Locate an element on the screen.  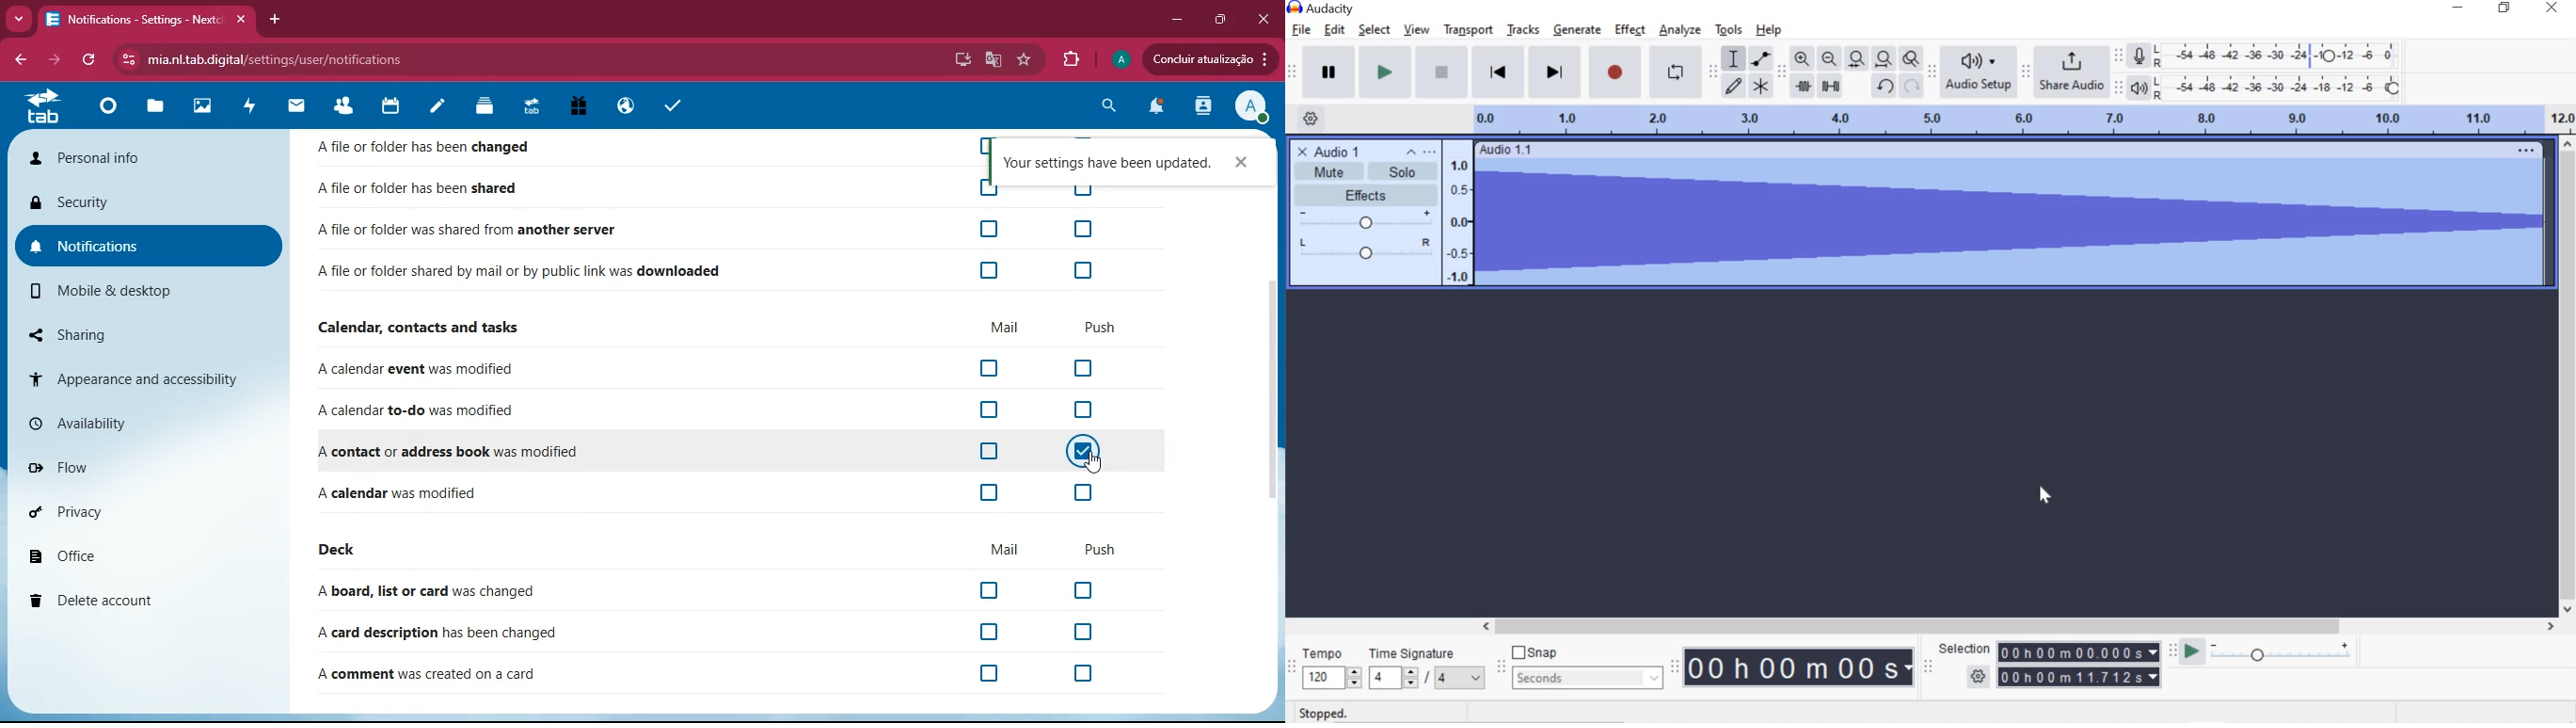
A file or folder was shared from another server is located at coordinates (468, 231).